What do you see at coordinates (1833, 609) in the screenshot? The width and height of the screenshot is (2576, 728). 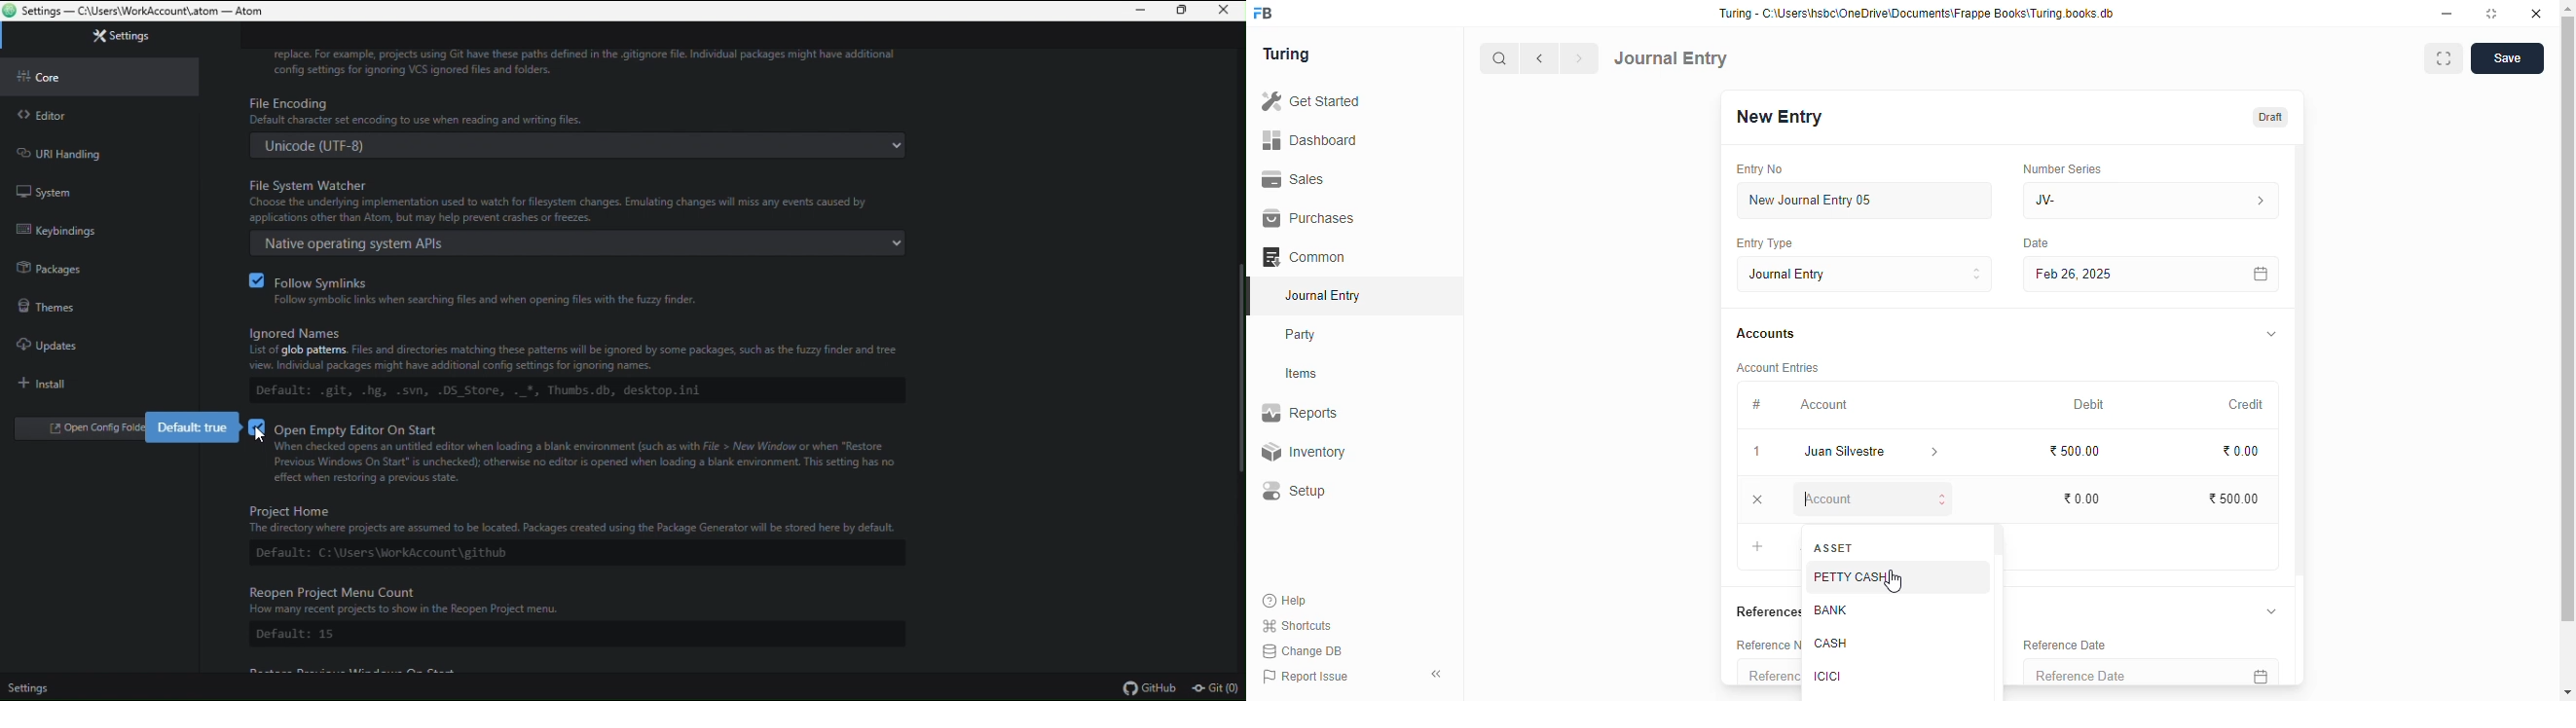 I see `bank` at bounding box center [1833, 609].